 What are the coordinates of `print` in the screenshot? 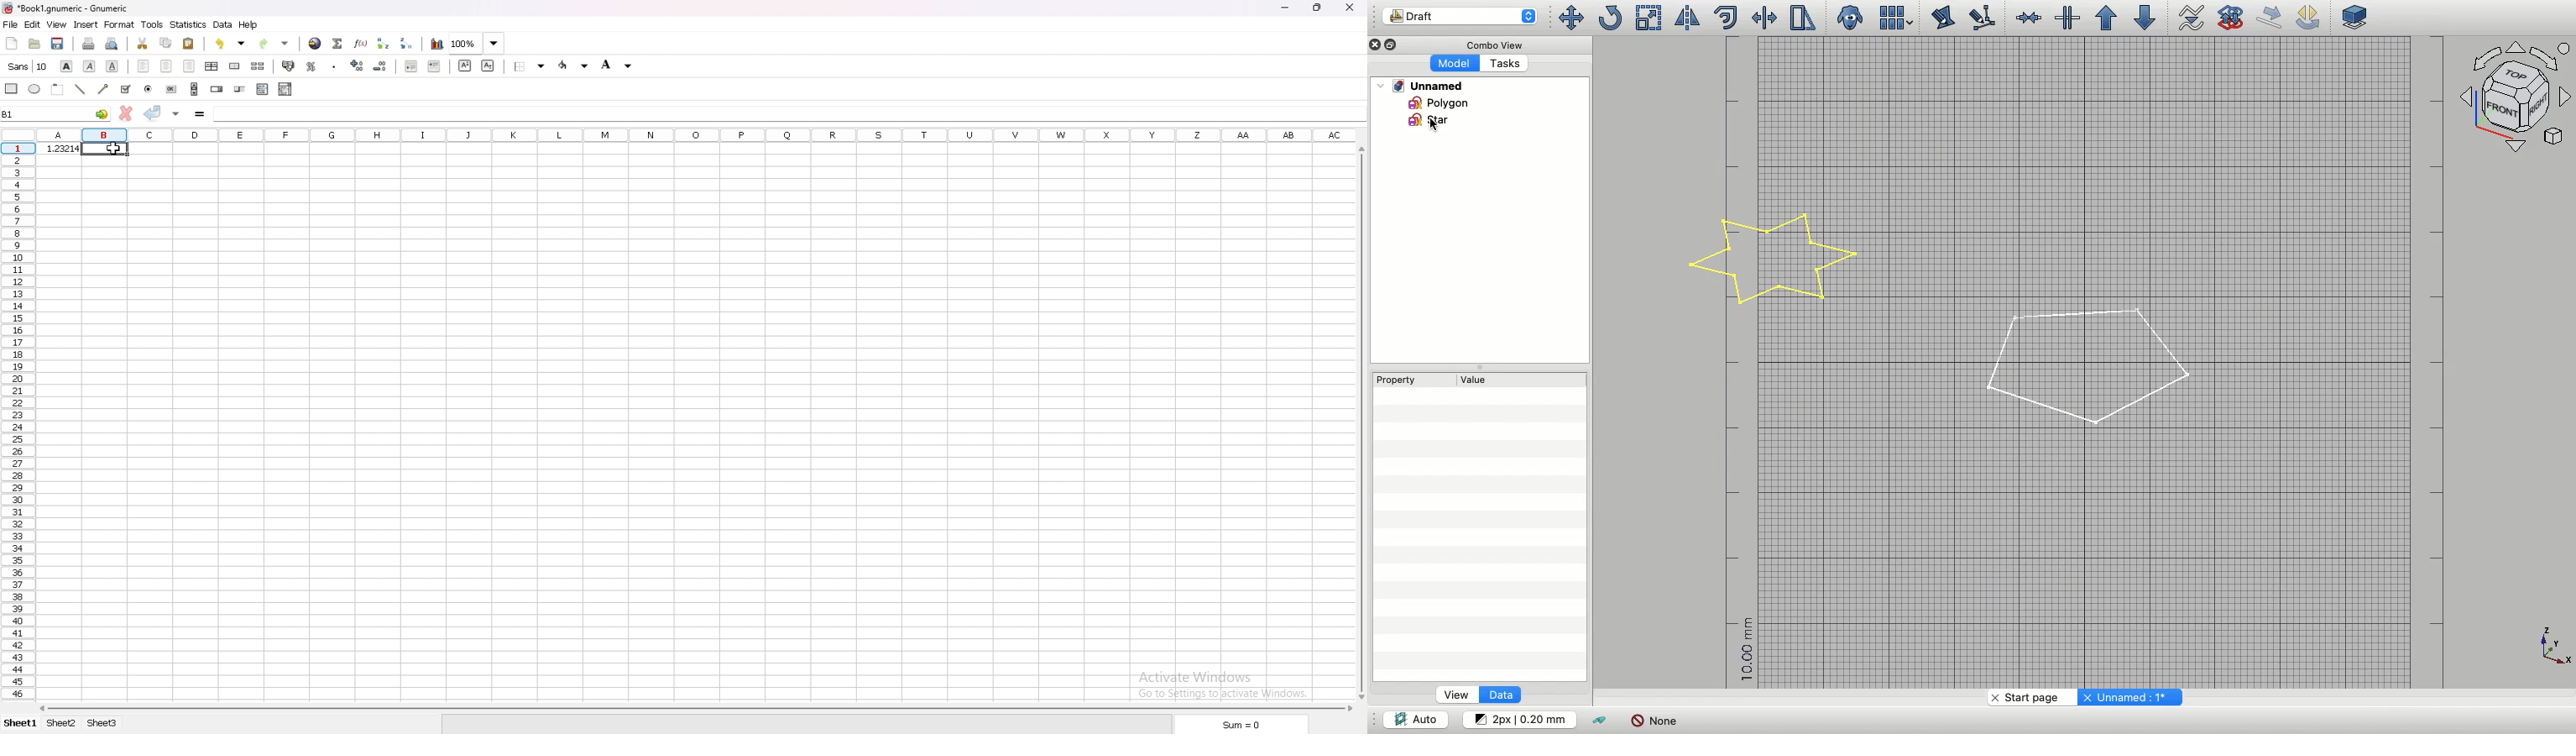 It's located at (89, 43).